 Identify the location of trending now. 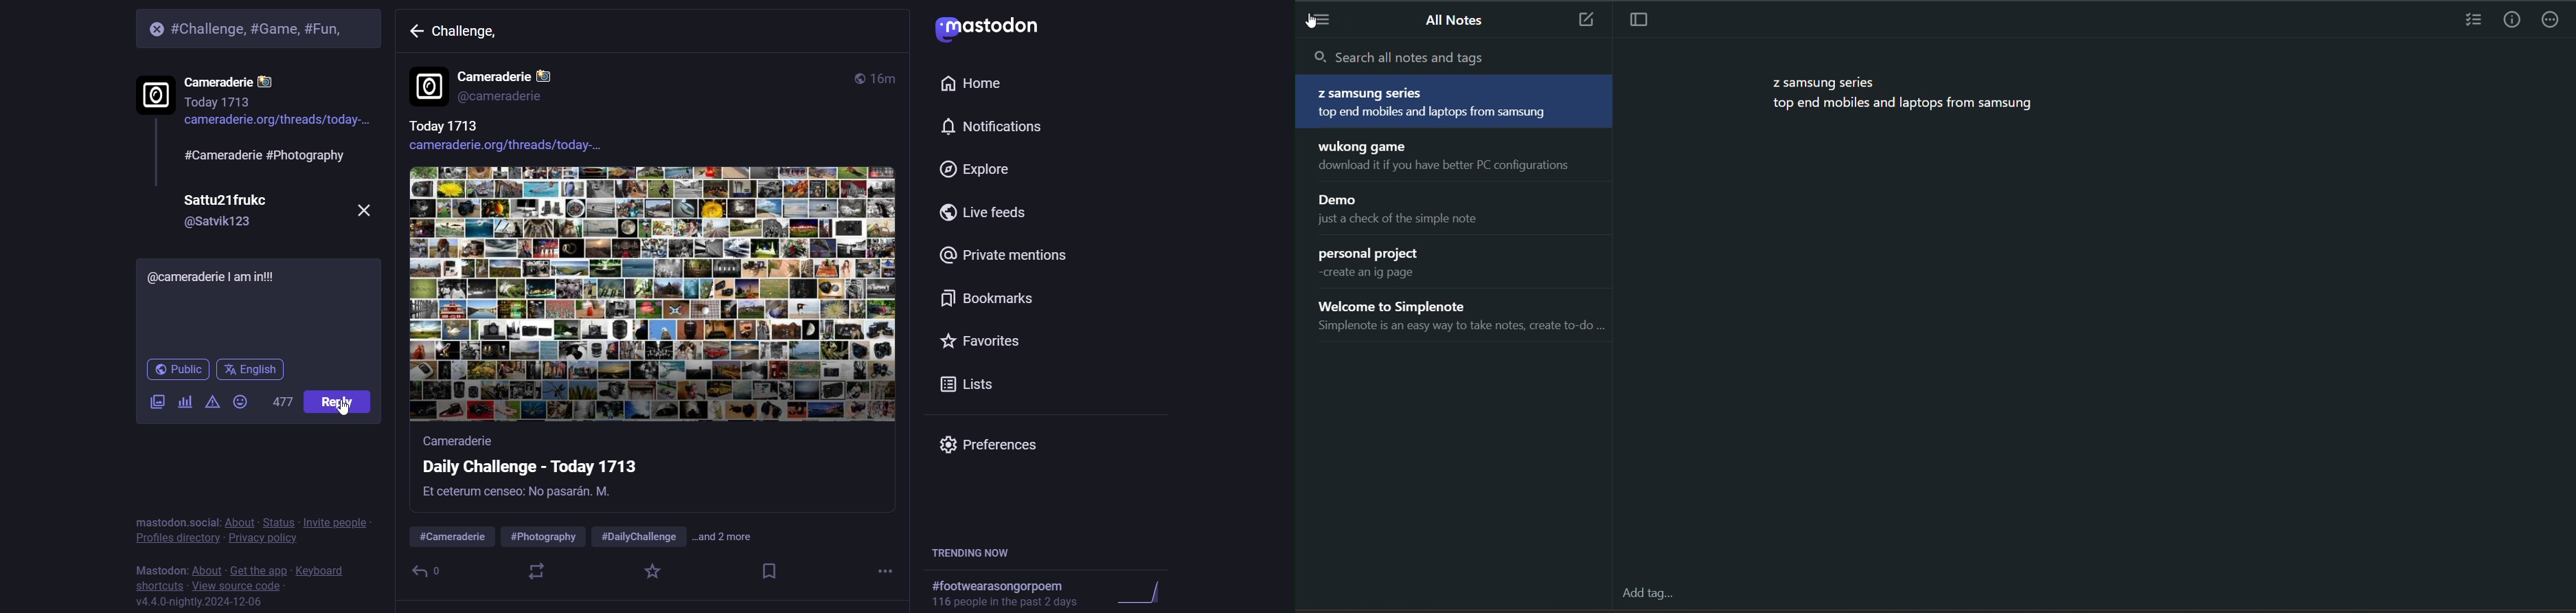
(978, 552).